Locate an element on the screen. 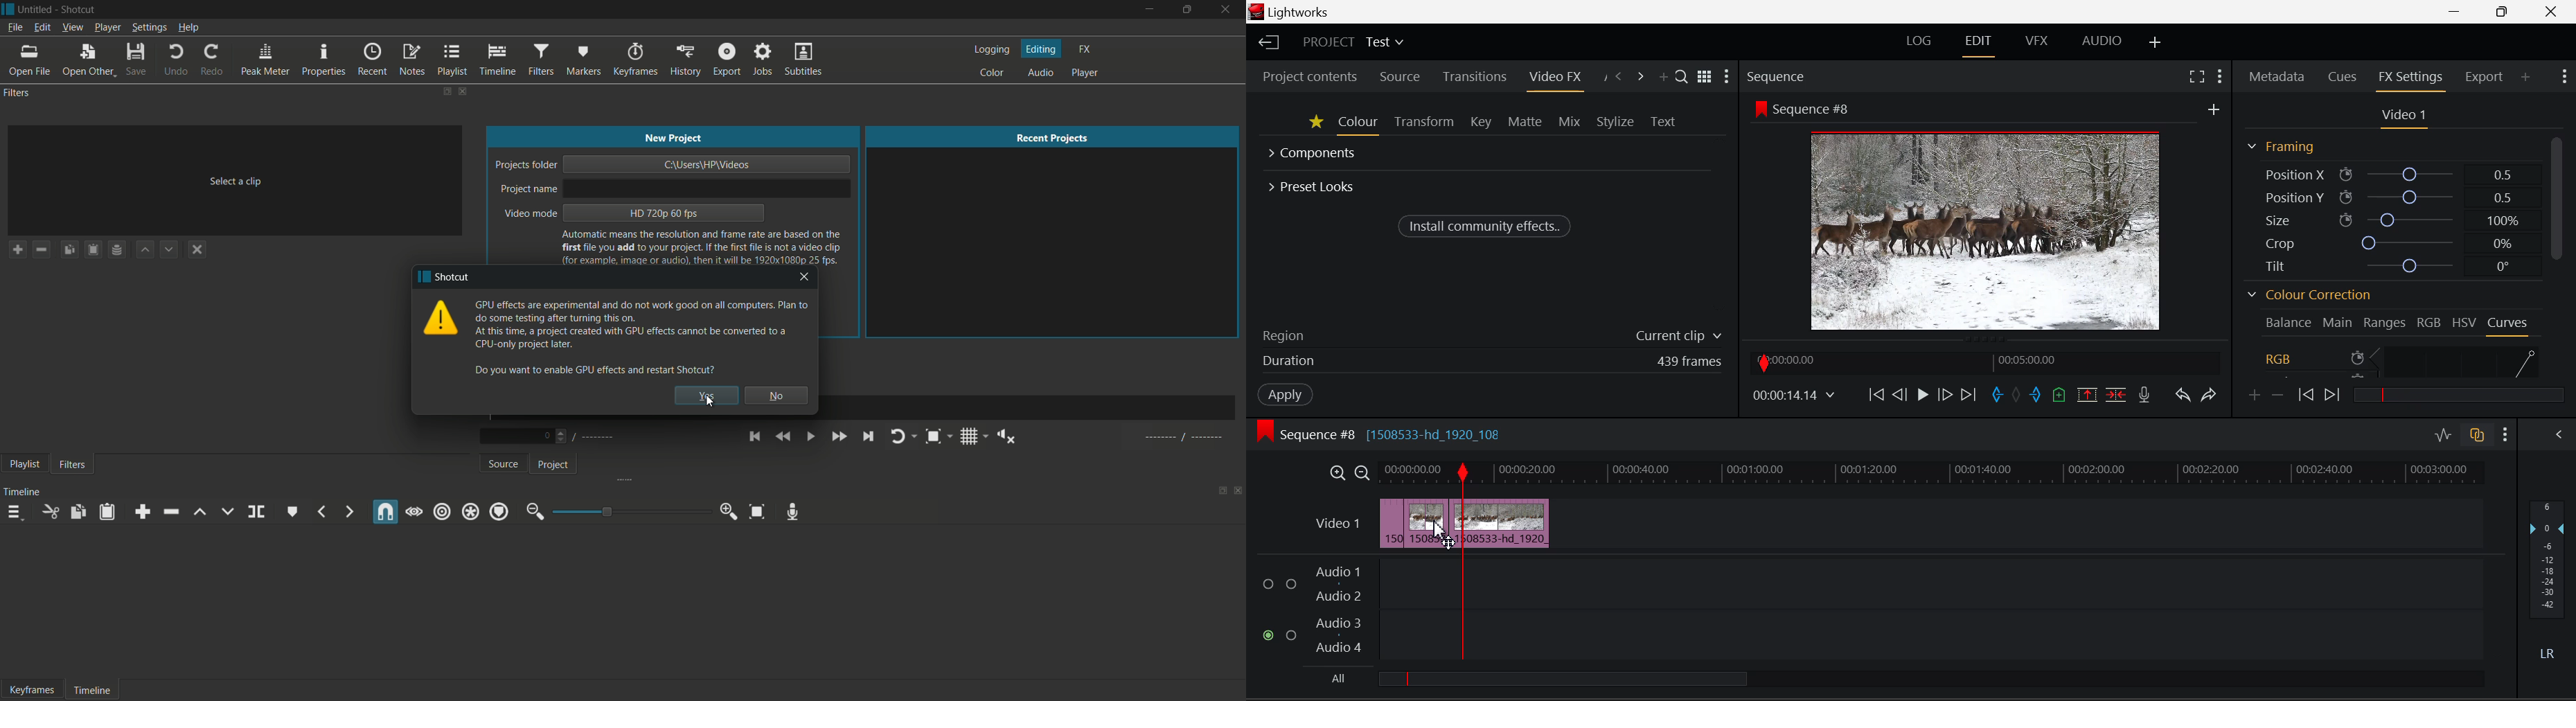  quickly play backward is located at coordinates (781, 436).